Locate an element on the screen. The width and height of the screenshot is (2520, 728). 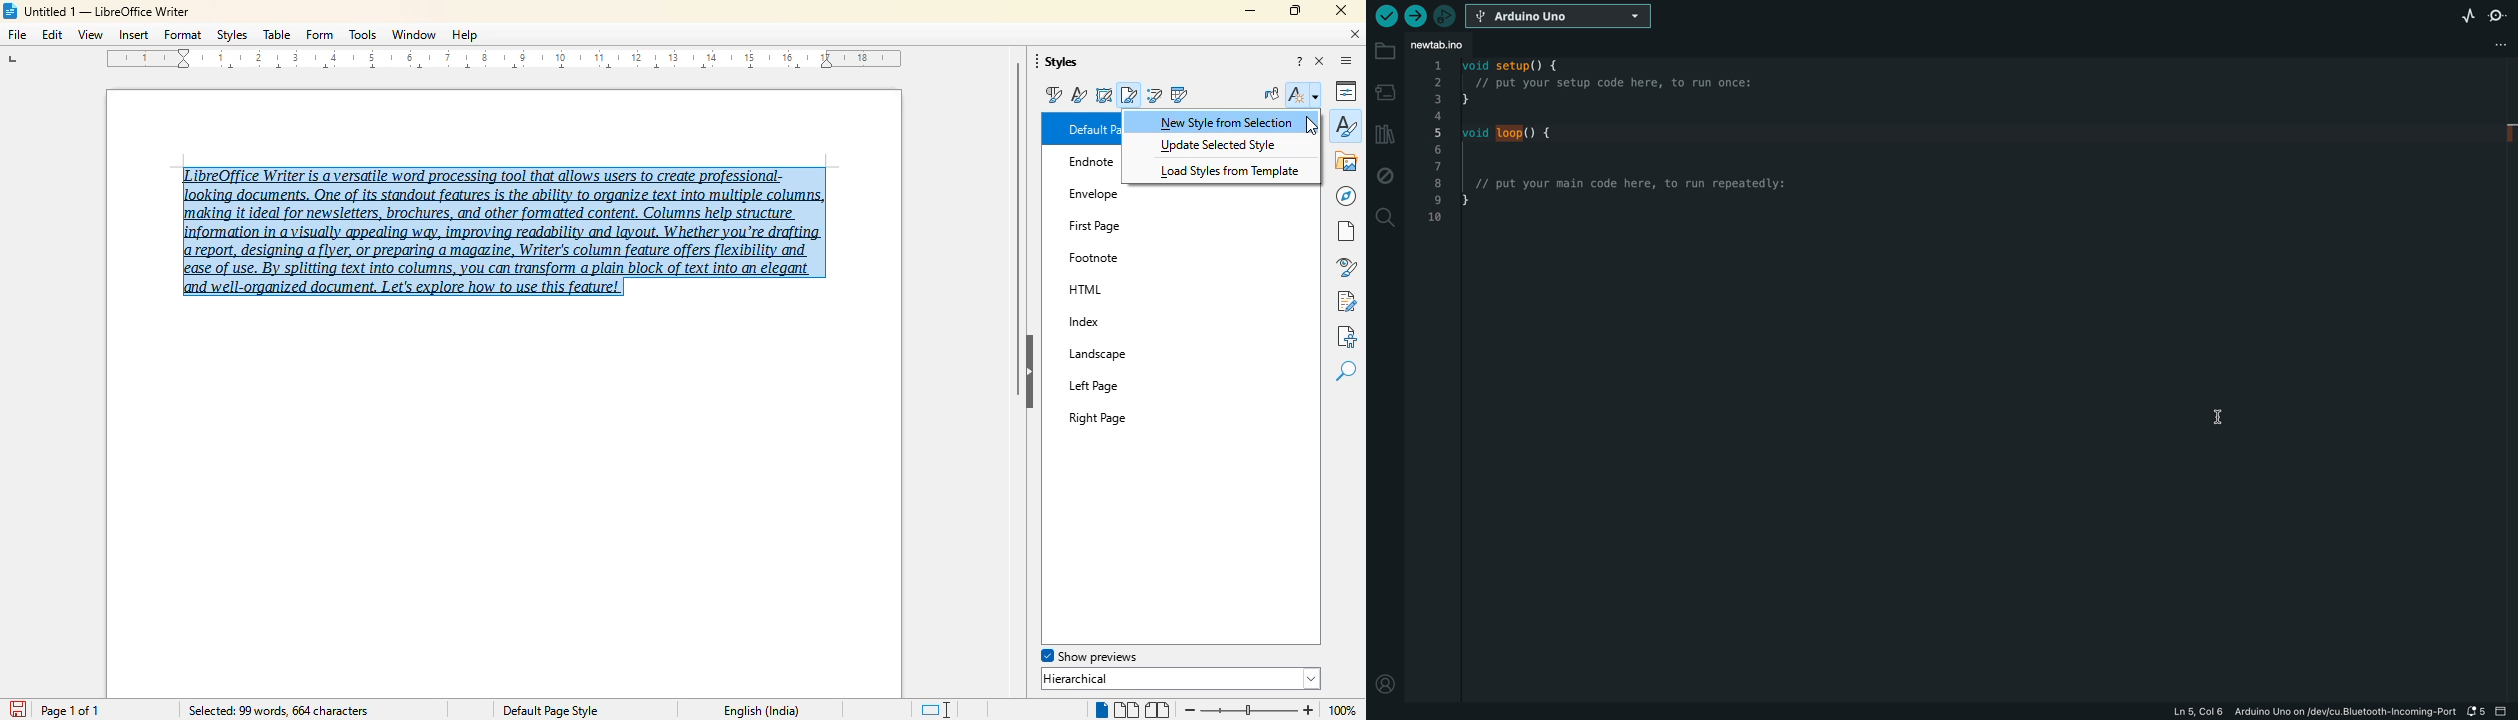
cursor is located at coordinates (2226, 409).